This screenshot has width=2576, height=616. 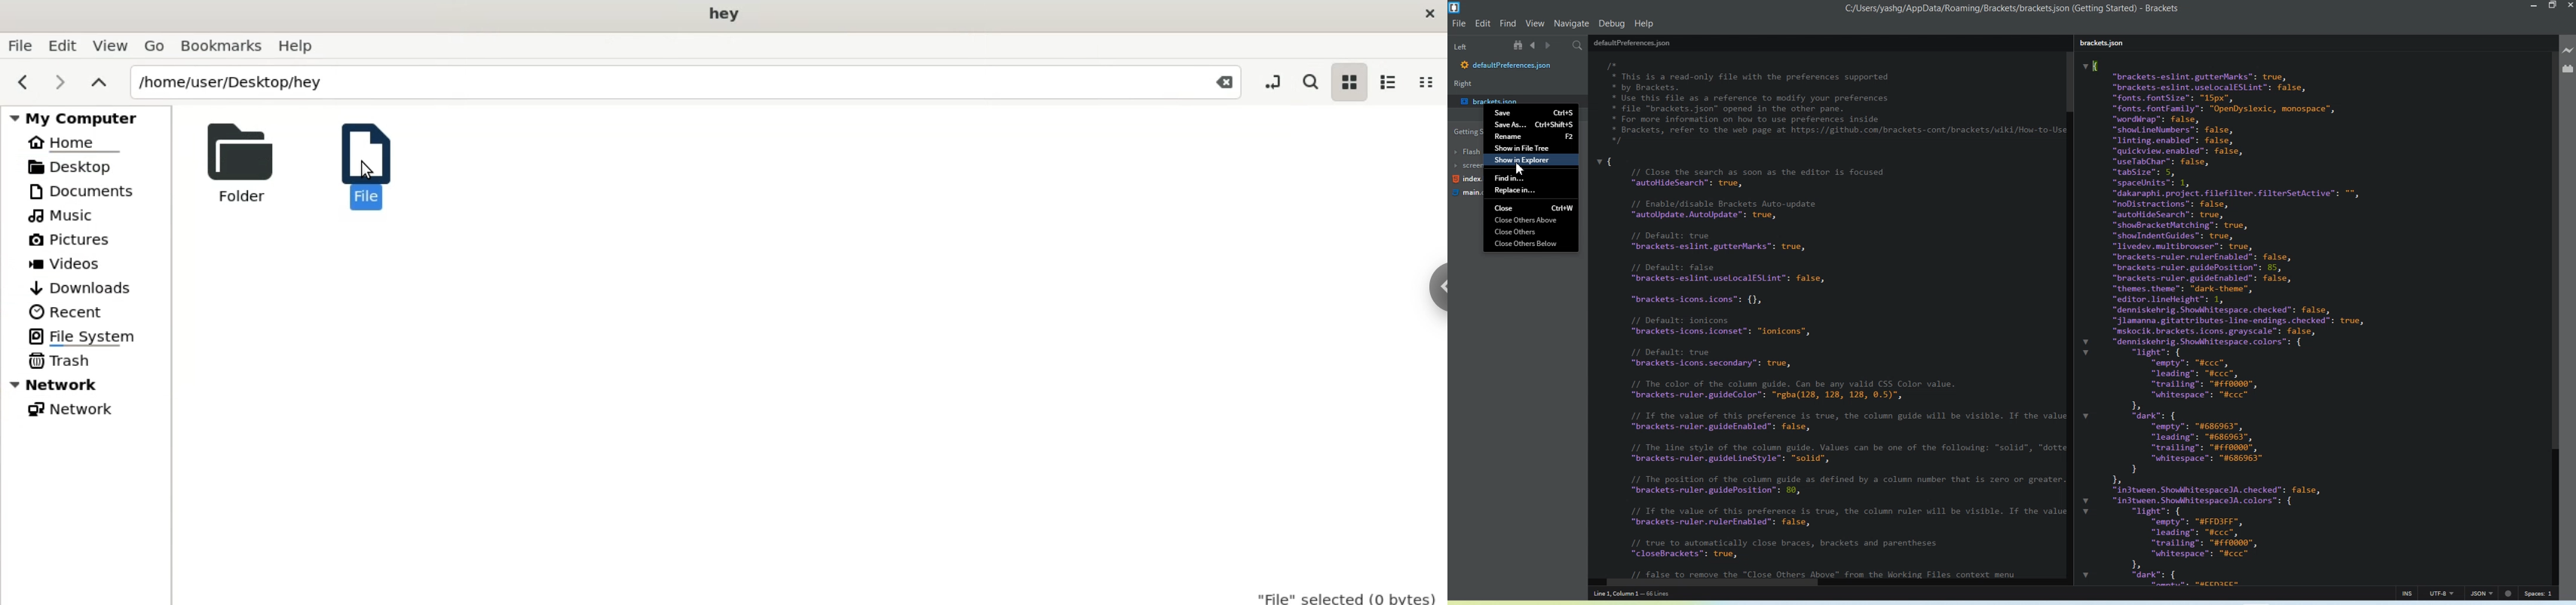 What do you see at coordinates (2570, 6) in the screenshot?
I see `Close` at bounding box center [2570, 6].